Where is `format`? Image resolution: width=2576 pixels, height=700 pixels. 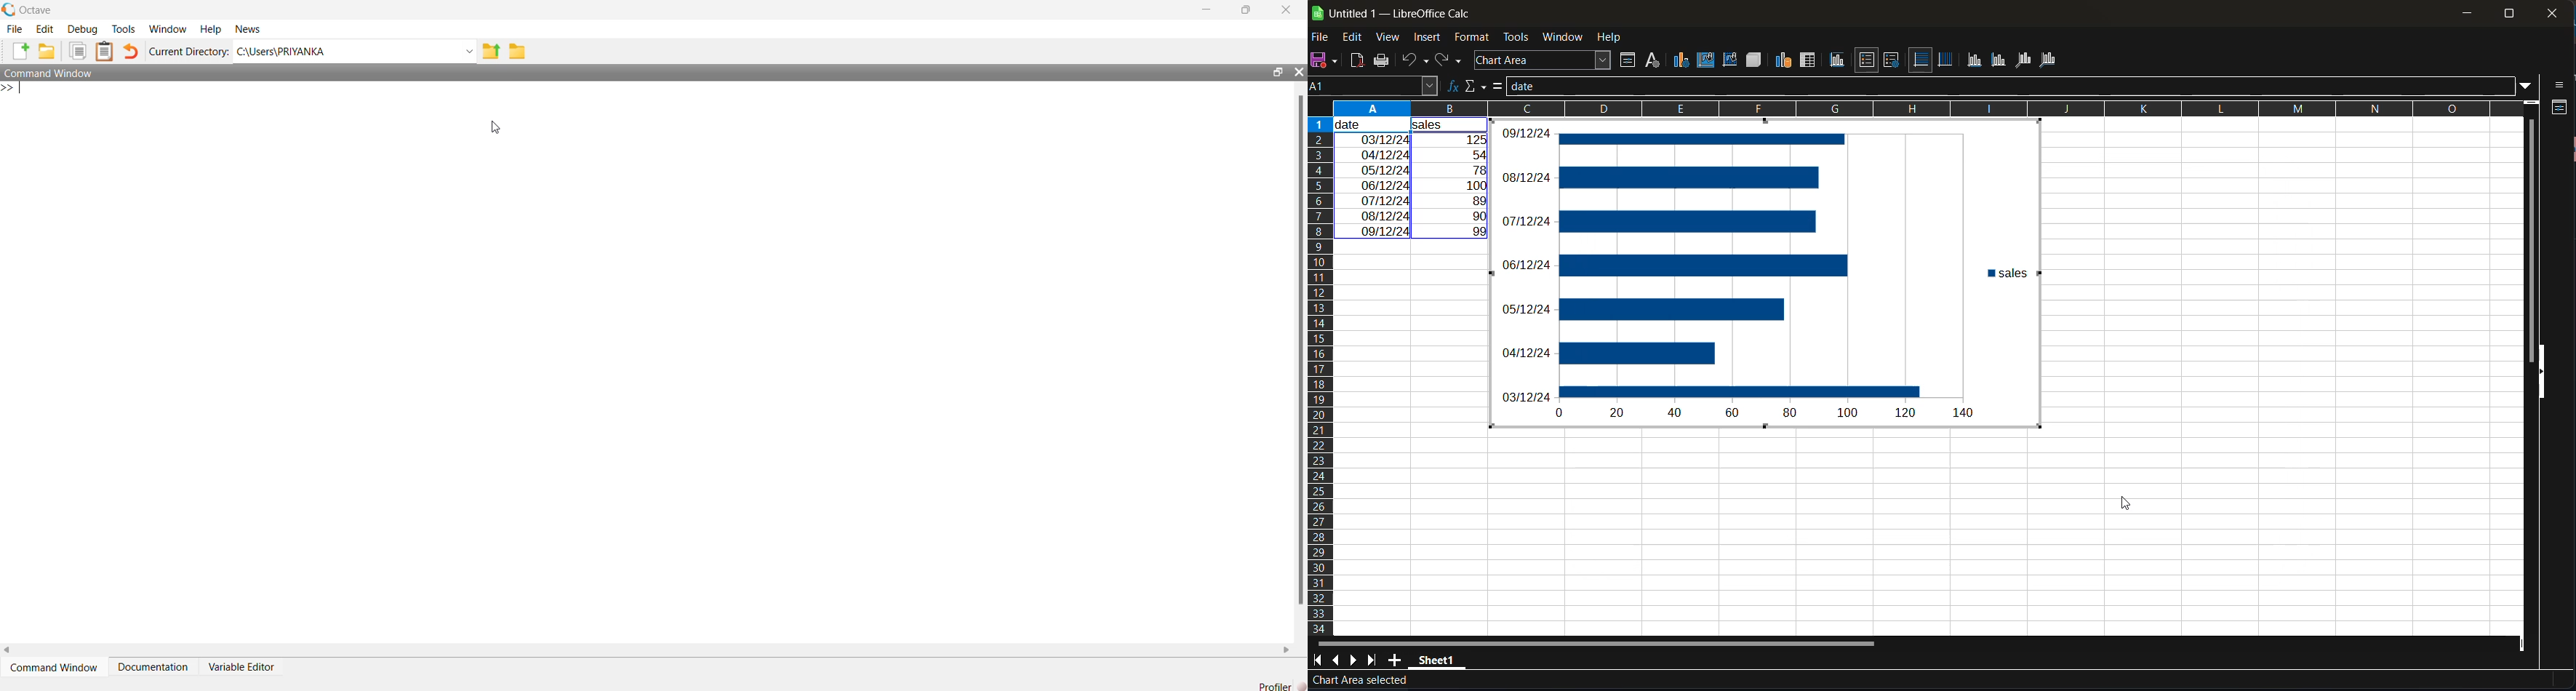 format is located at coordinates (1473, 38).